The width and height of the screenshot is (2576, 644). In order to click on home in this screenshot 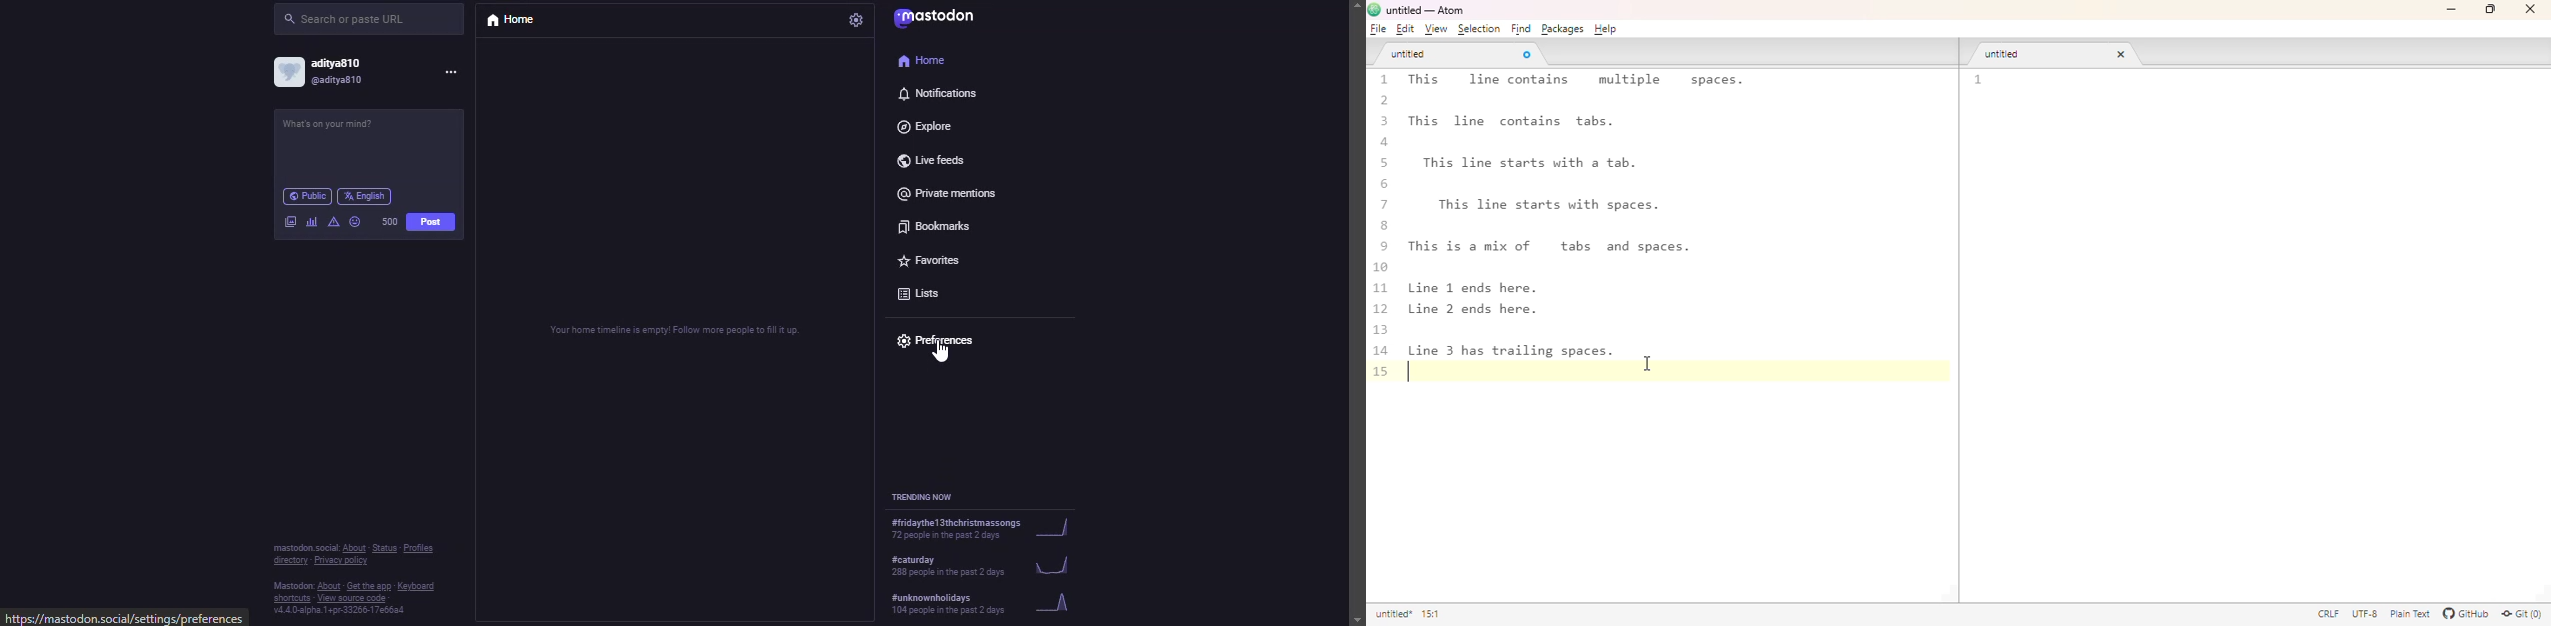, I will do `click(926, 59)`.